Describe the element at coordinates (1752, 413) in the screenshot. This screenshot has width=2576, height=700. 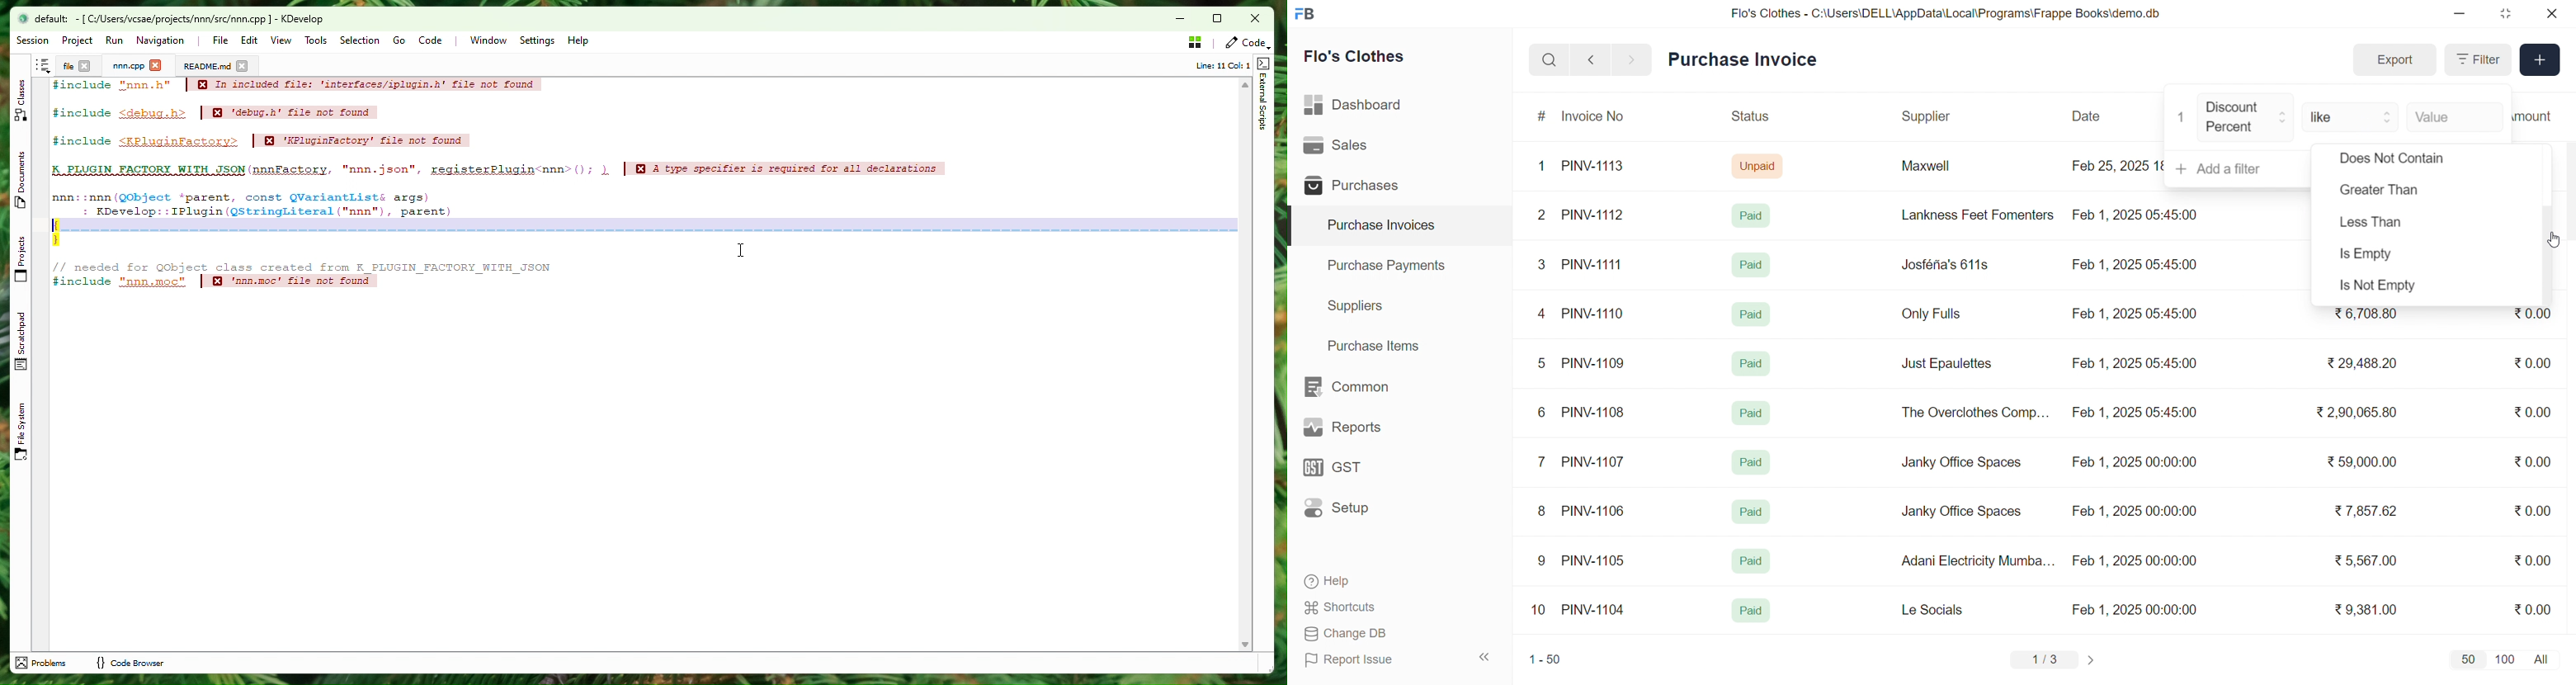
I see `Paid` at that location.